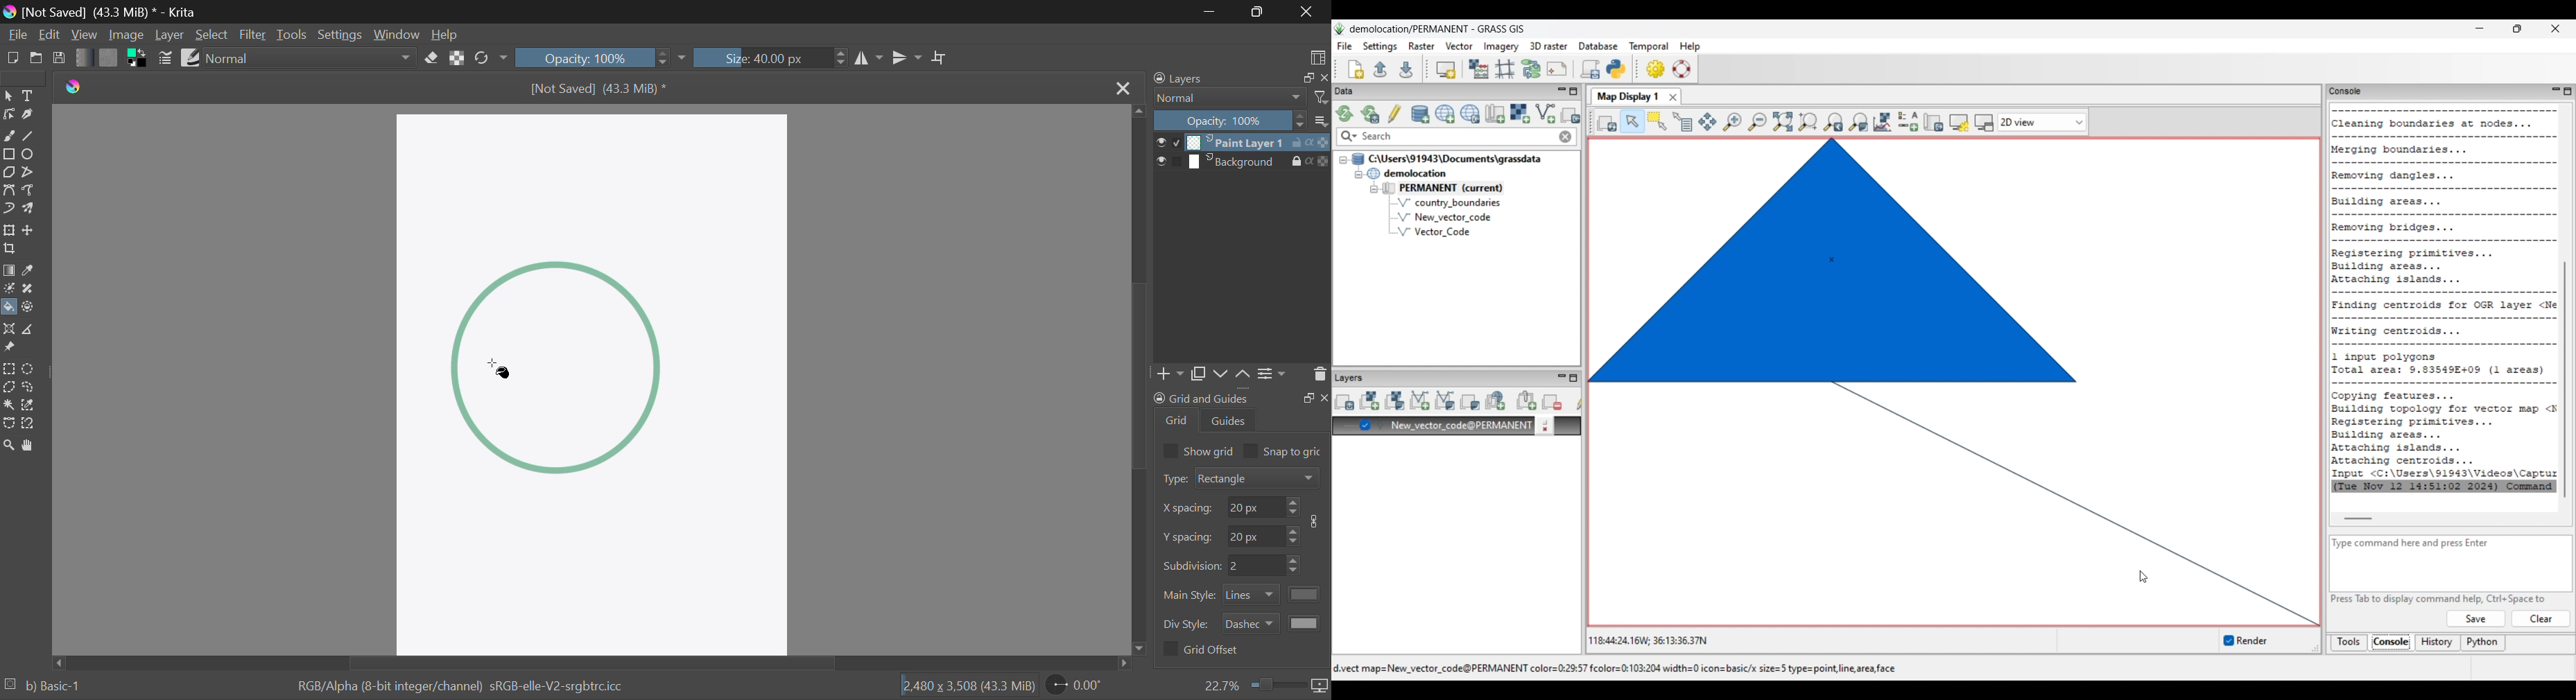 This screenshot has height=700, width=2576. Describe the element at coordinates (254, 35) in the screenshot. I see `Filter` at that location.